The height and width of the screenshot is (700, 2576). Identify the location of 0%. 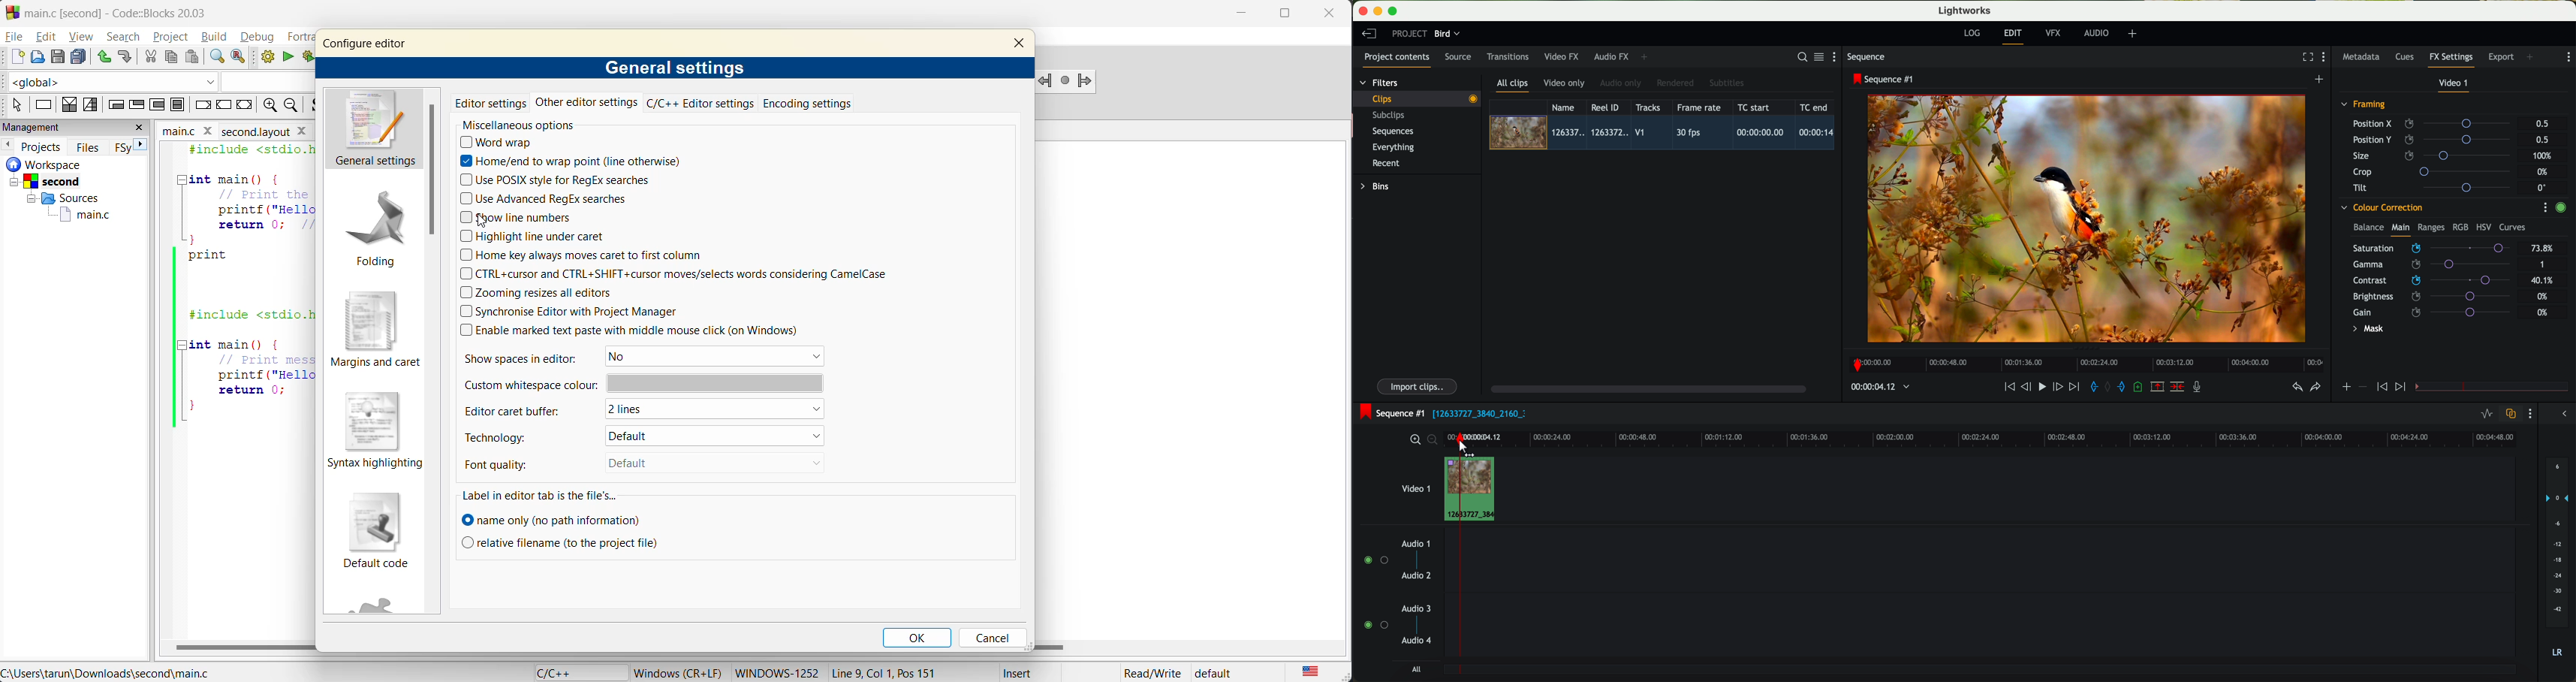
(2543, 312).